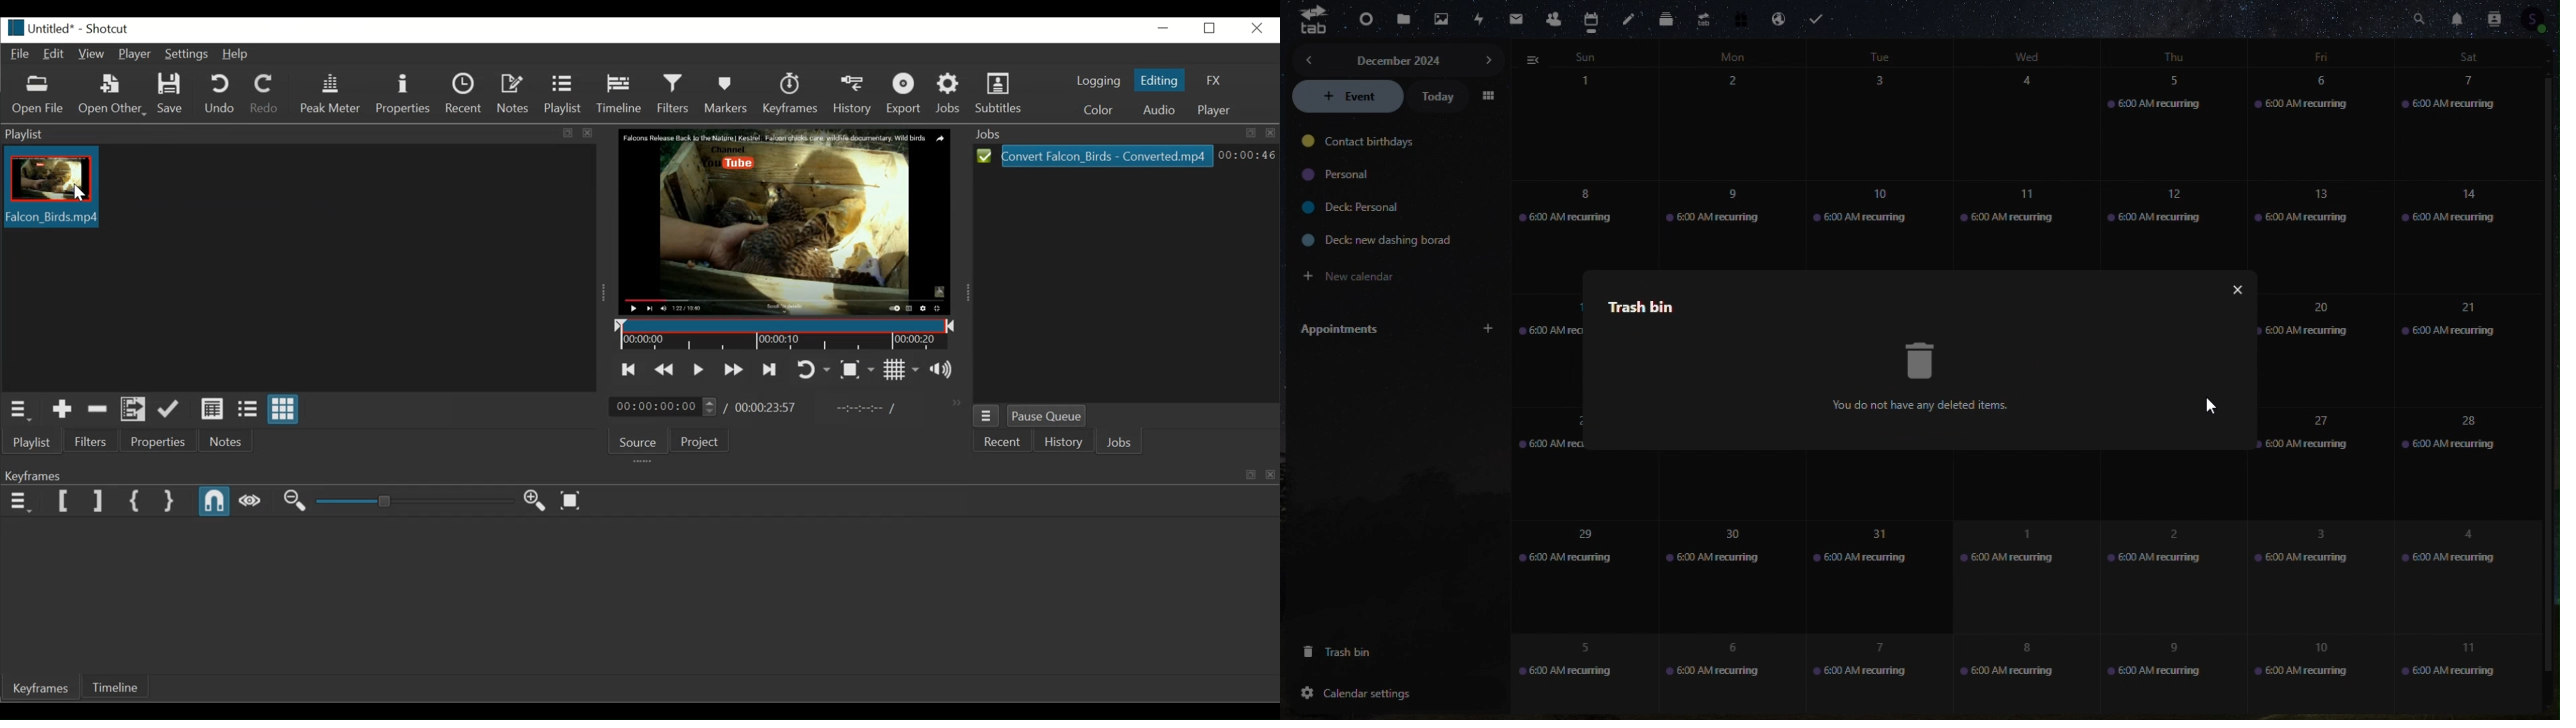 Image resolution: width=2576 pixels, height=728 pixels. Describe the element at coordinates (2027, 55) in the screenshot. I see `days of week` at that location.